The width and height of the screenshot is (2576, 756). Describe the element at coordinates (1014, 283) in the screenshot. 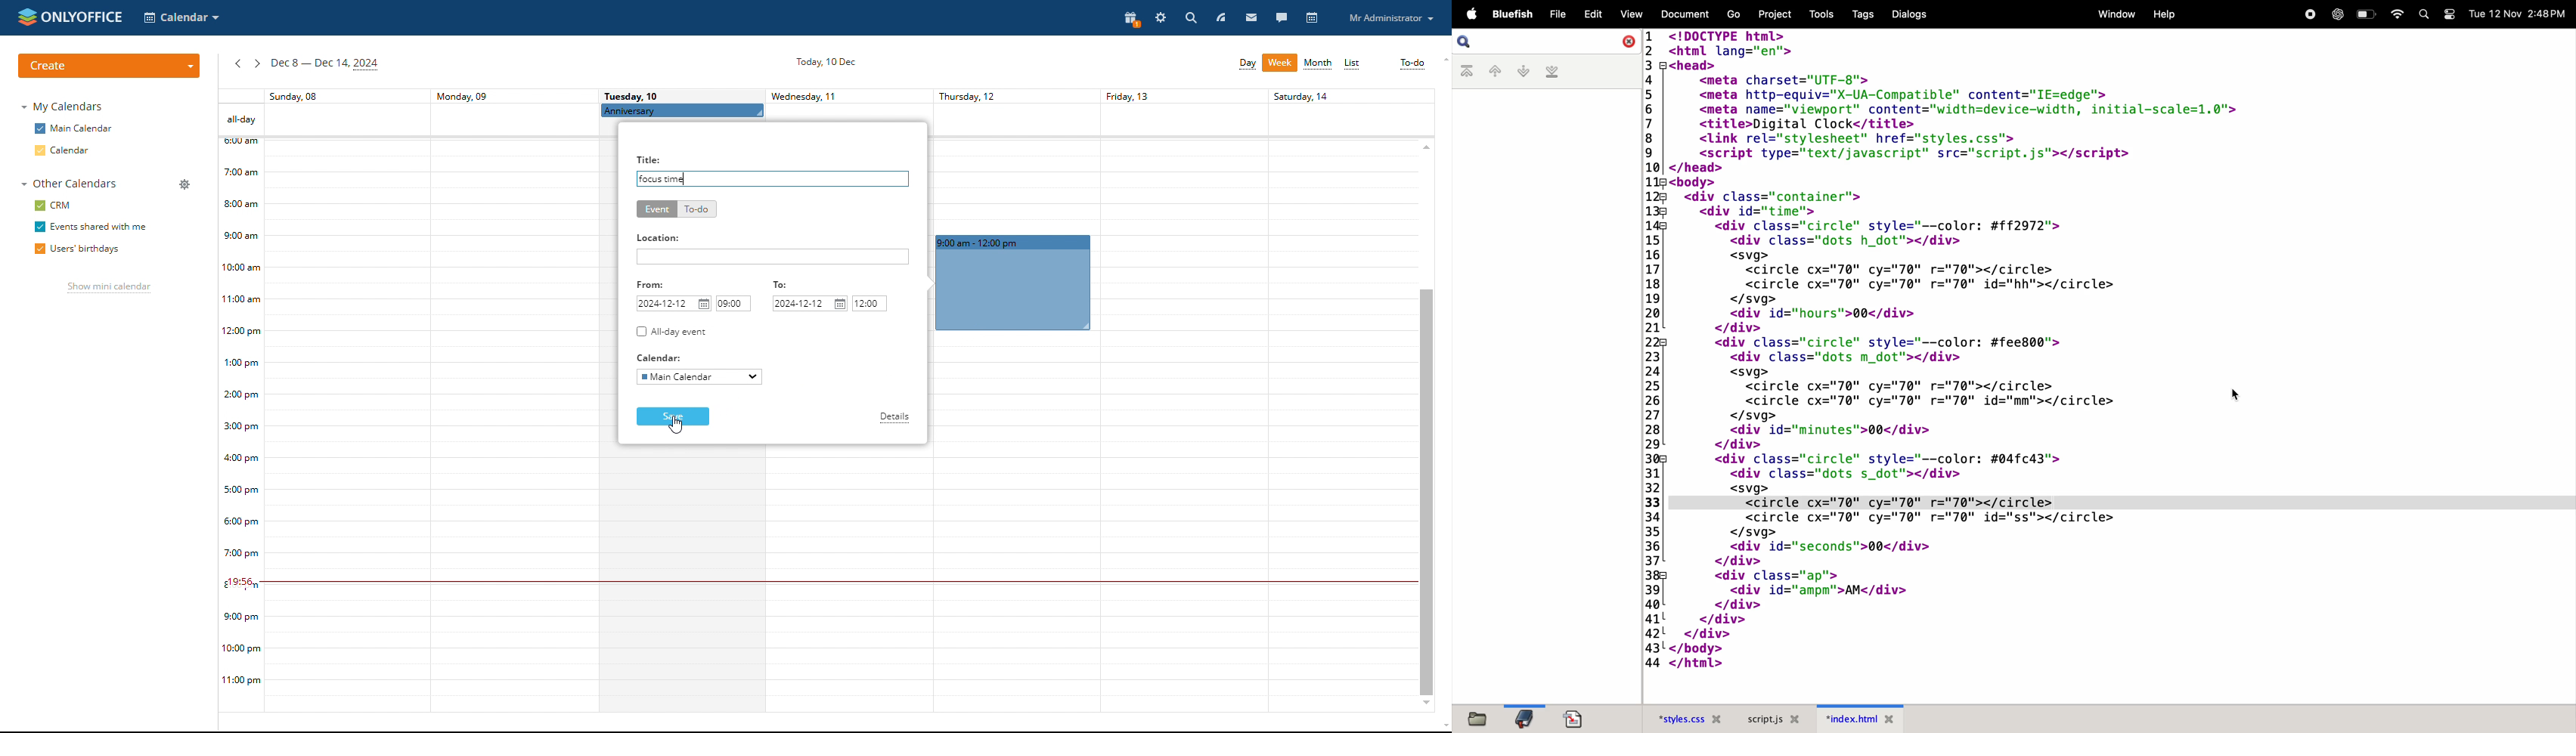

I see `event duration booked` at that location.